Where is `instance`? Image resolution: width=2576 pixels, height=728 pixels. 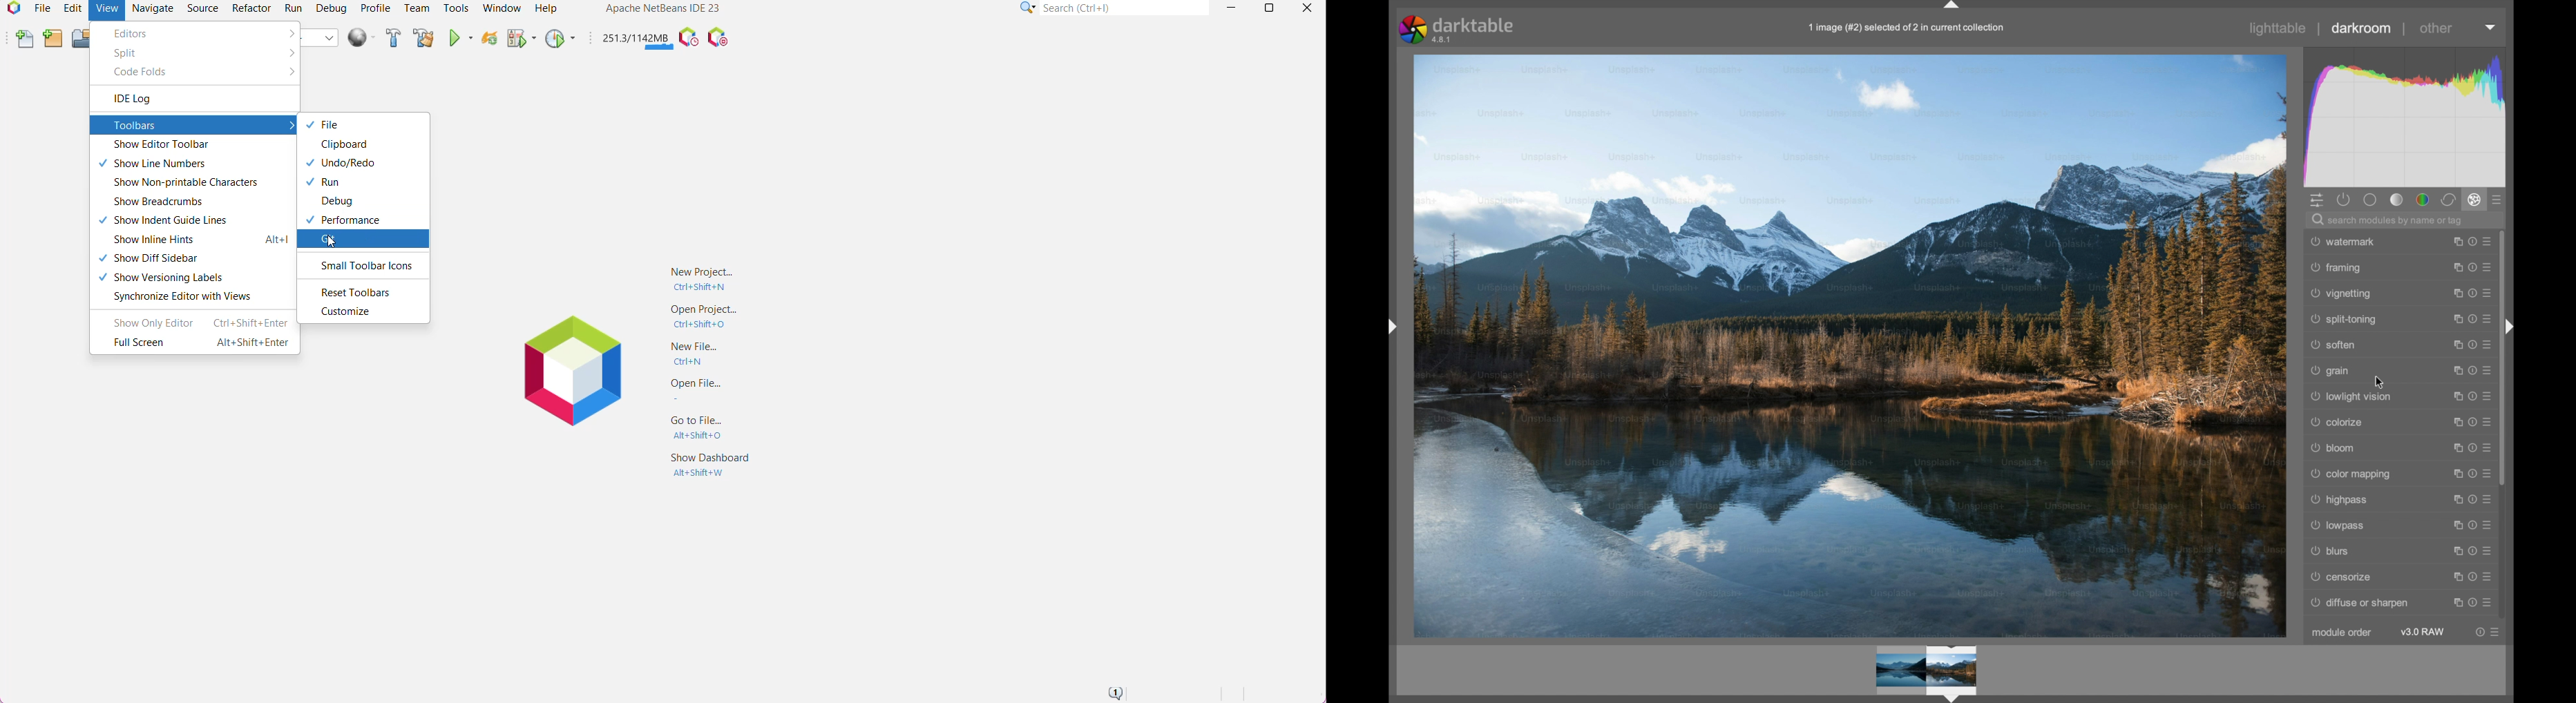 instance is located at coordinates (2455, 368).